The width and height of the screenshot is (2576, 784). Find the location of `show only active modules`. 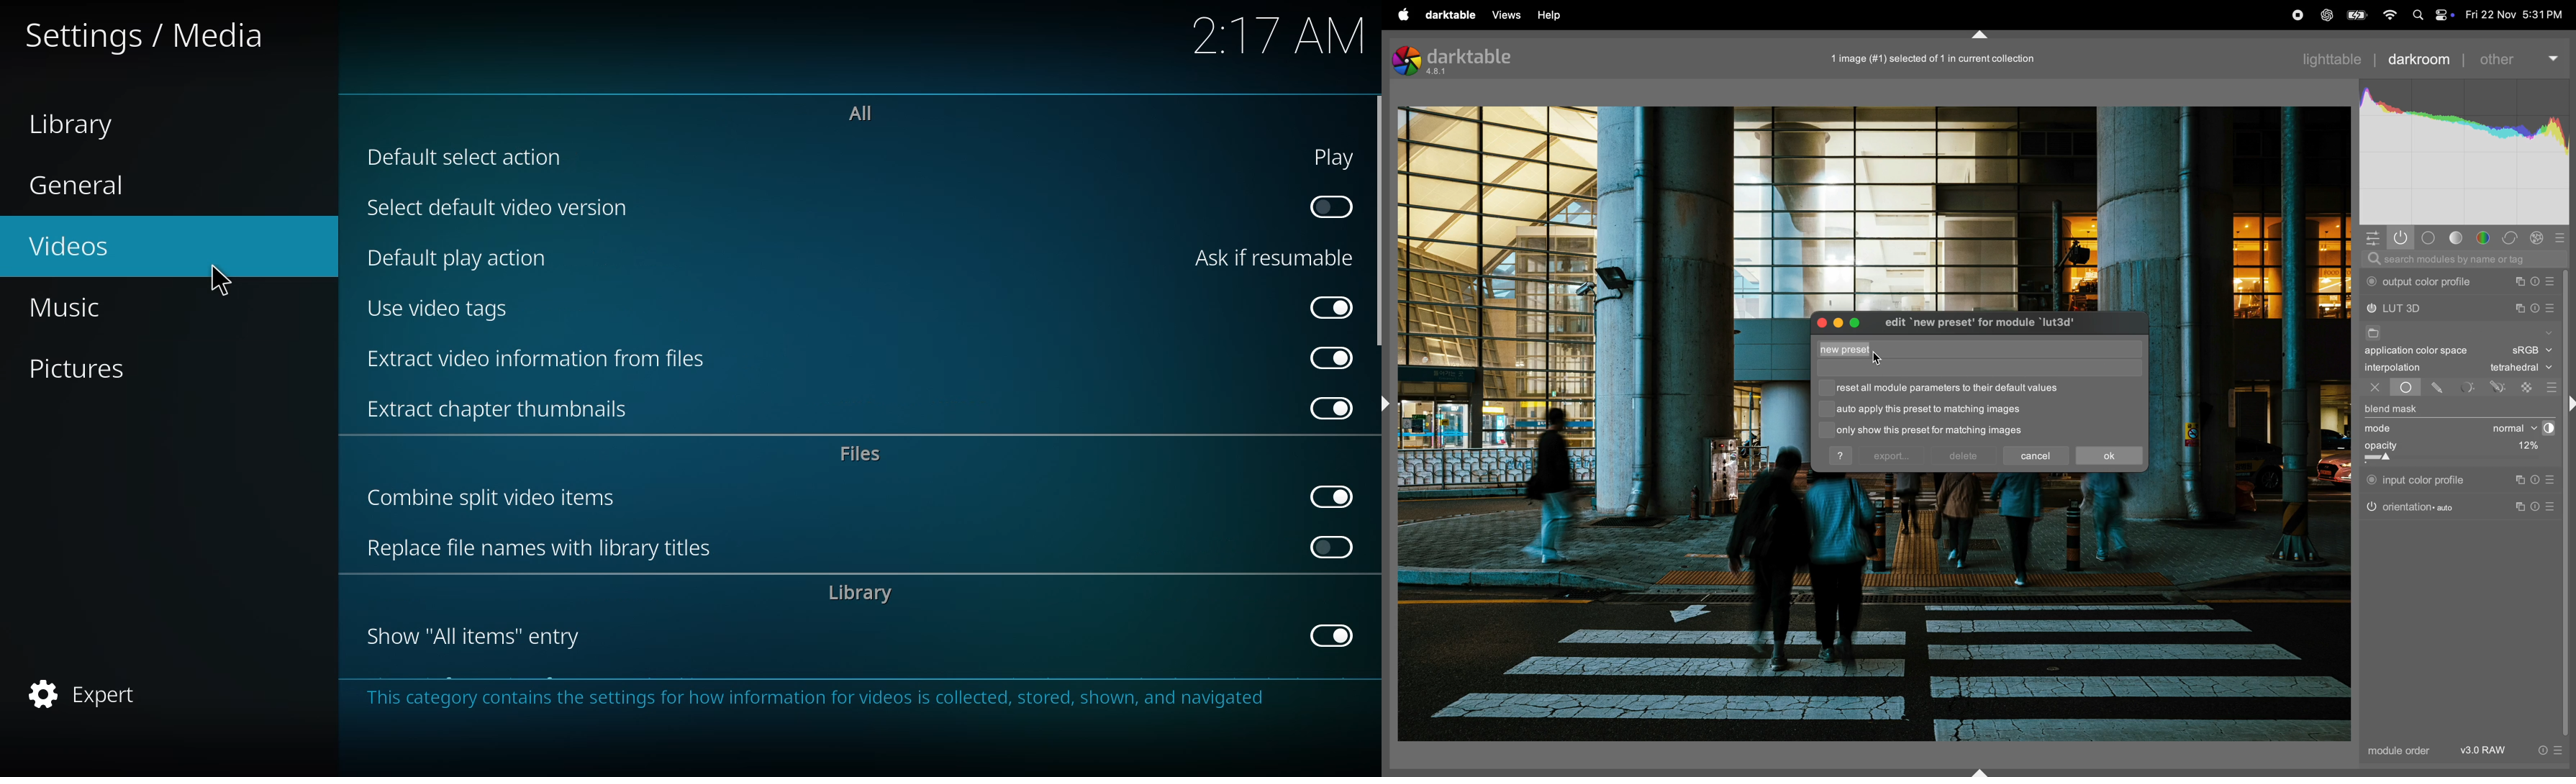

show only active modules is located at coordinates (2401, 238).